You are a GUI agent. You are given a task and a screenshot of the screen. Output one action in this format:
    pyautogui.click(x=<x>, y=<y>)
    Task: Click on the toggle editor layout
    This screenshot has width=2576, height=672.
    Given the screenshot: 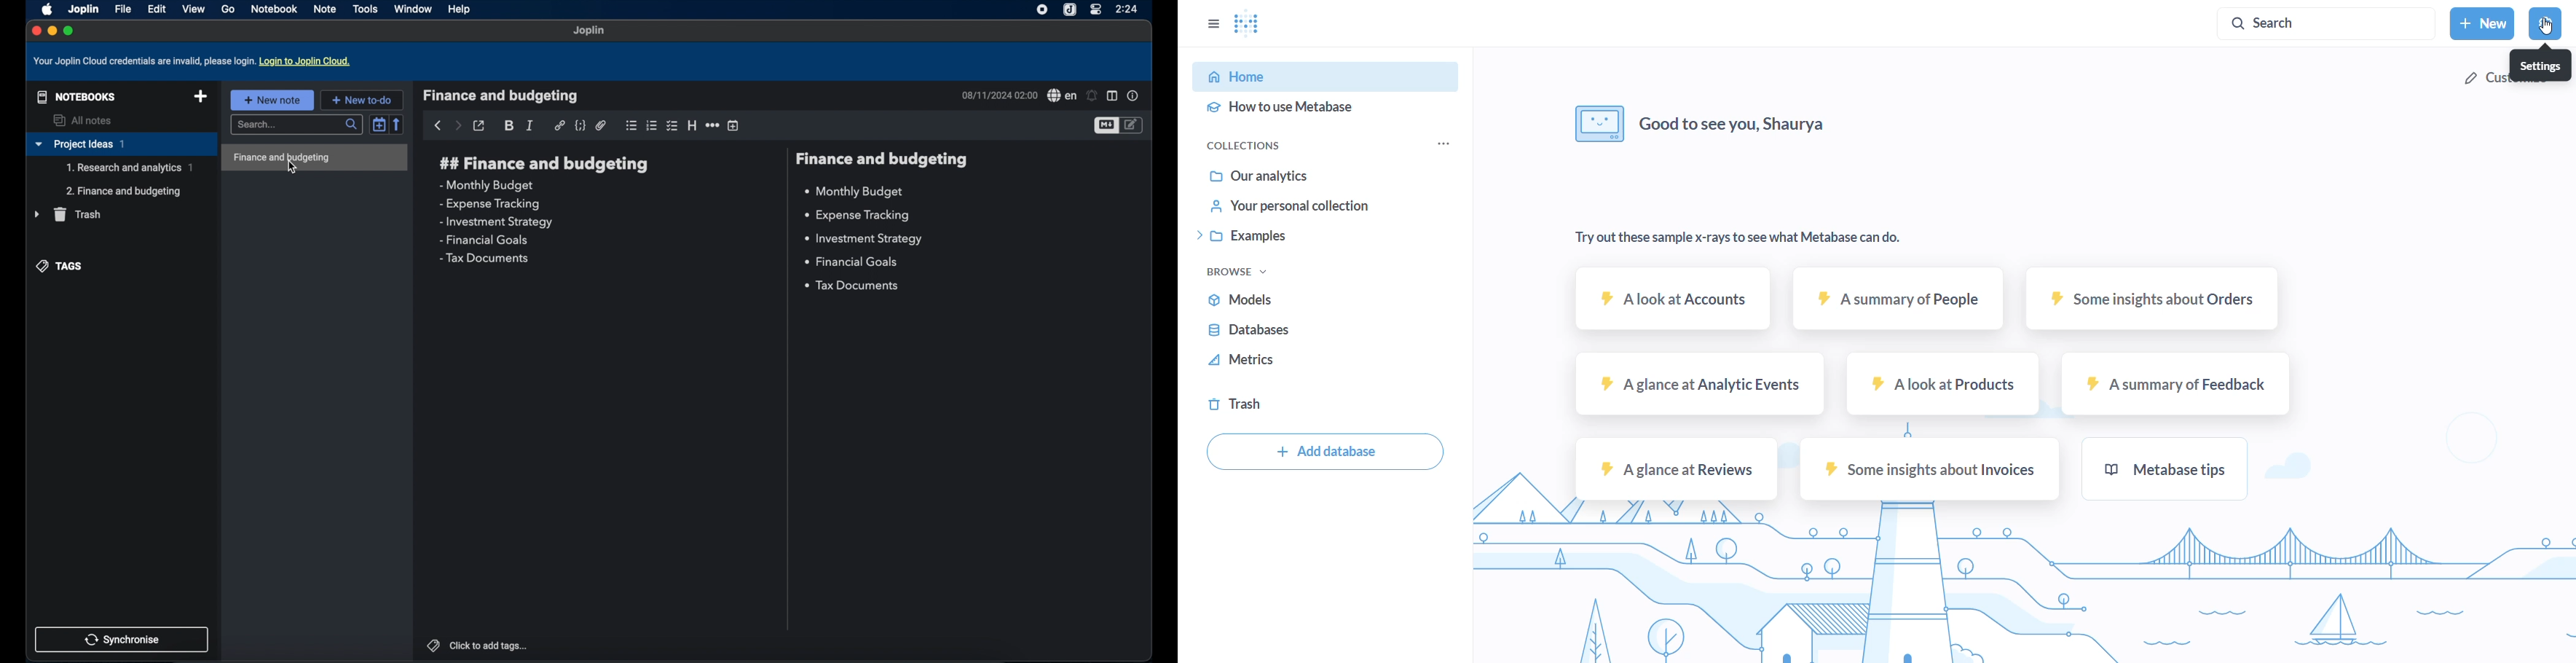 What is the action you would take?
    pyautogui.click(x=1113, y=96)
    